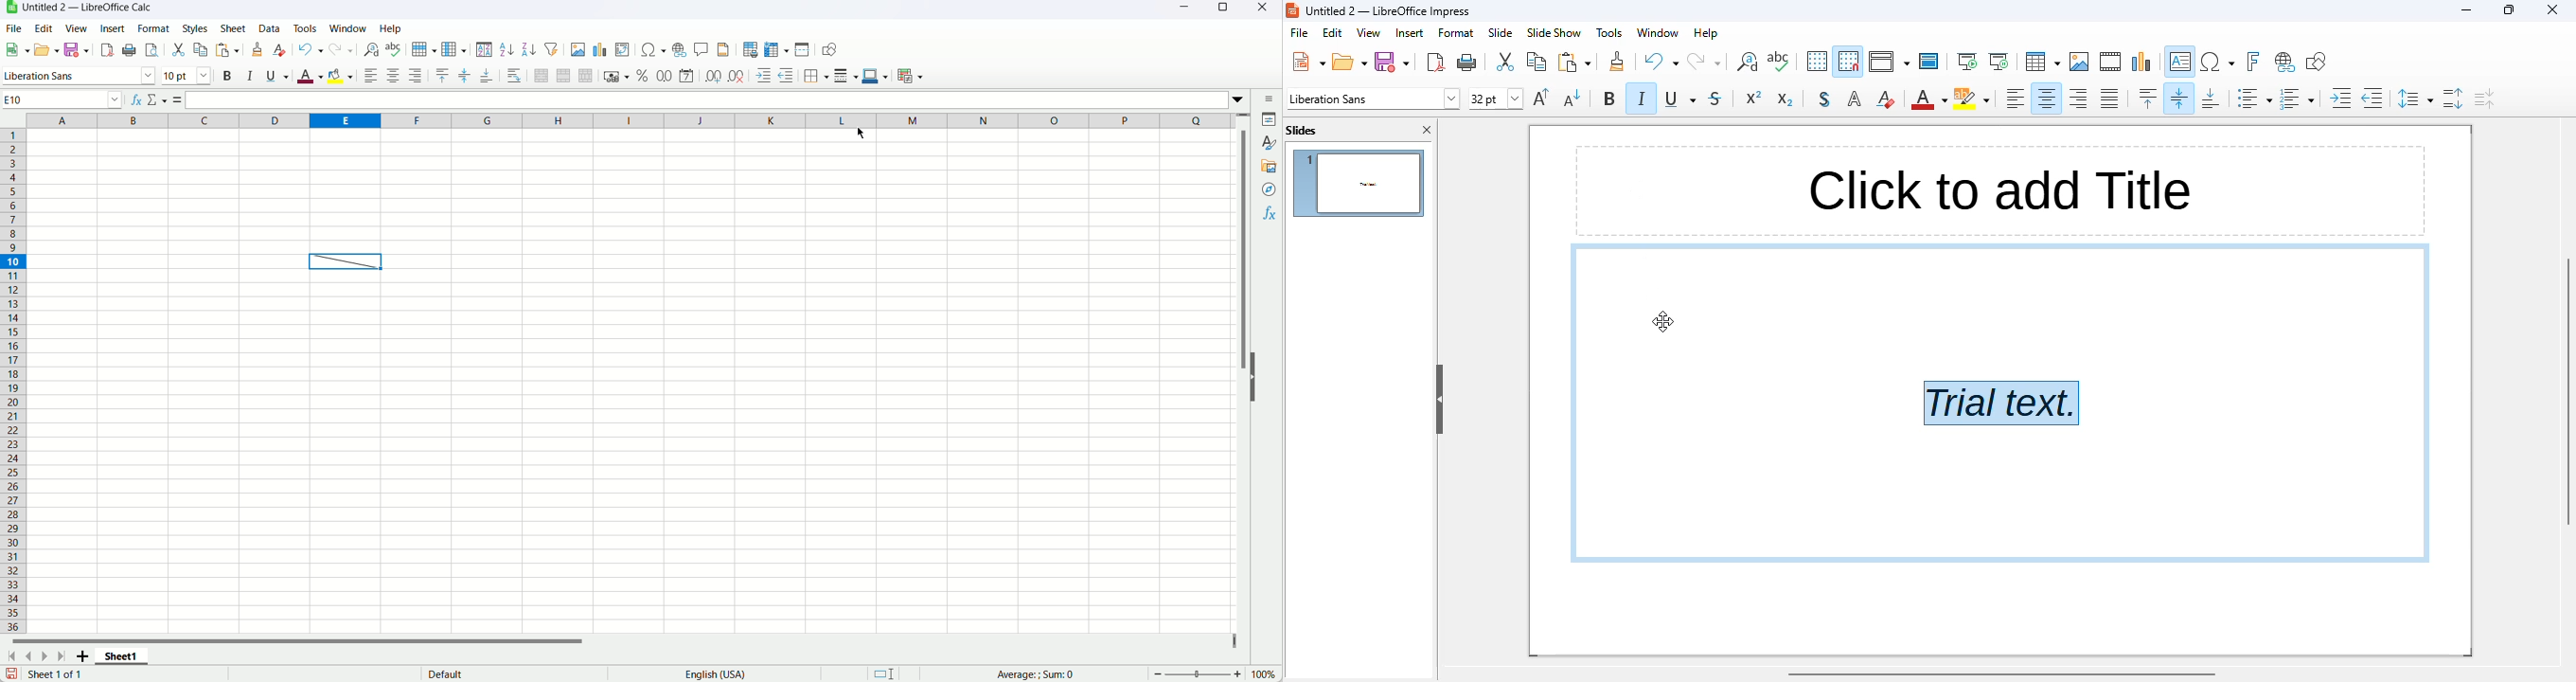 The height and width of the screenshot is (700, 2576). Describe the element at coordinates (1704, 62) in the screenshot. I see `redo` at that location.